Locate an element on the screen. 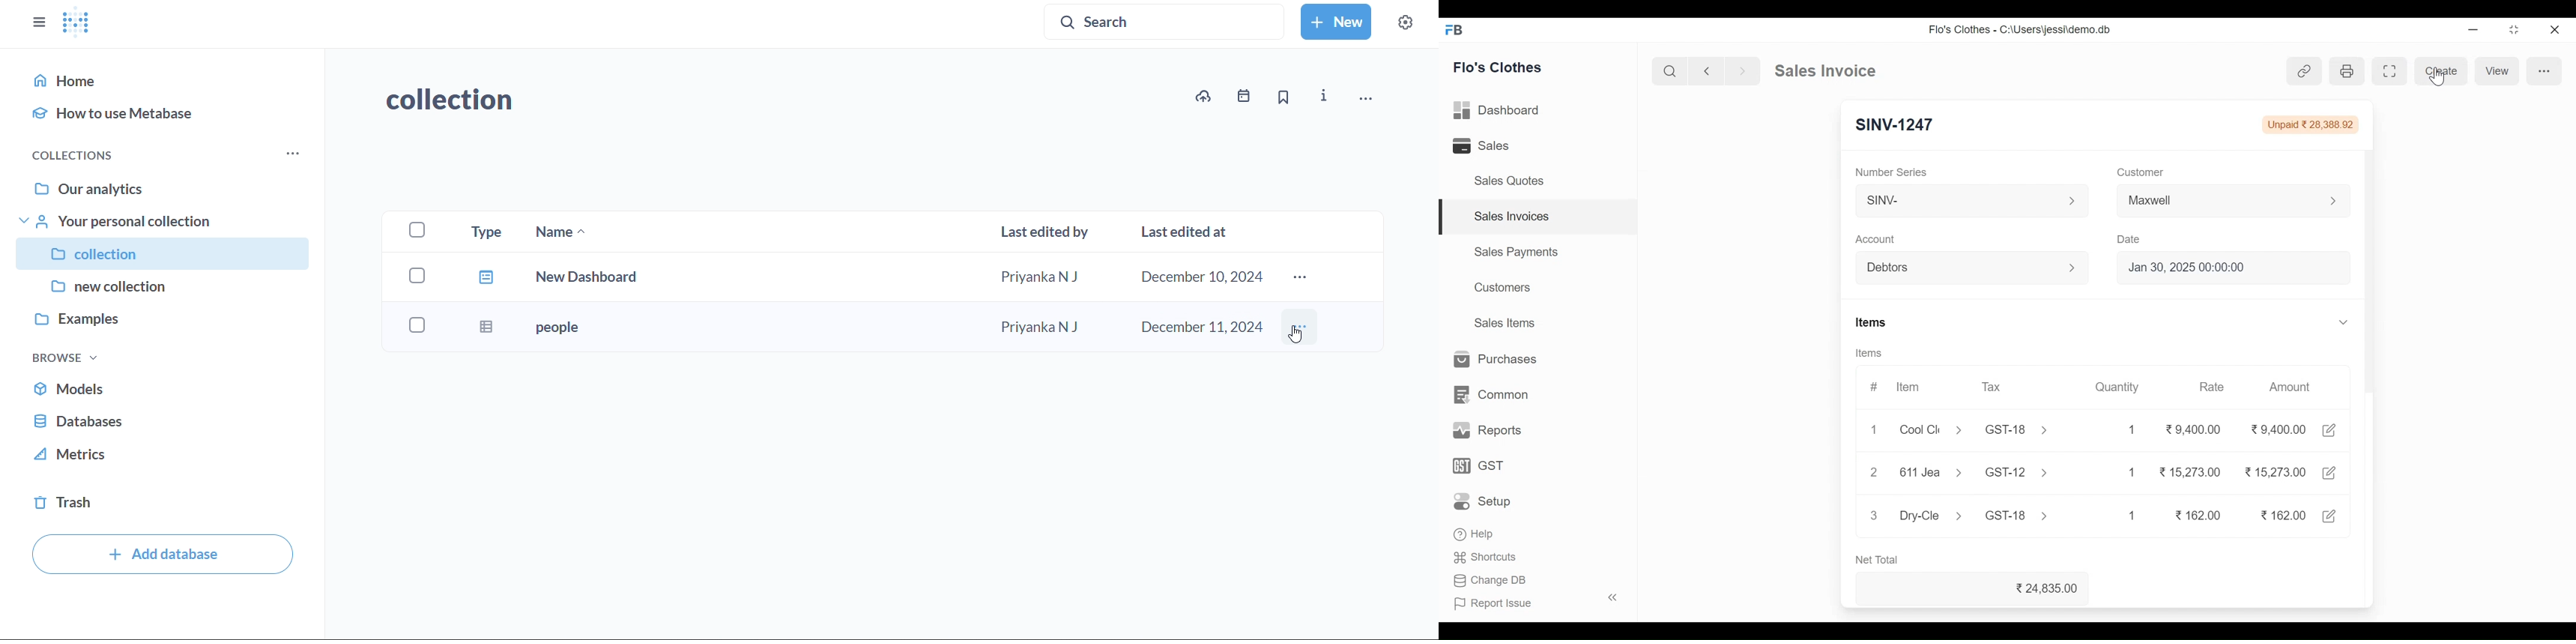 The height and width of the screenshot is (644, 2576). last edited by is located at coordinates (1044, 233).